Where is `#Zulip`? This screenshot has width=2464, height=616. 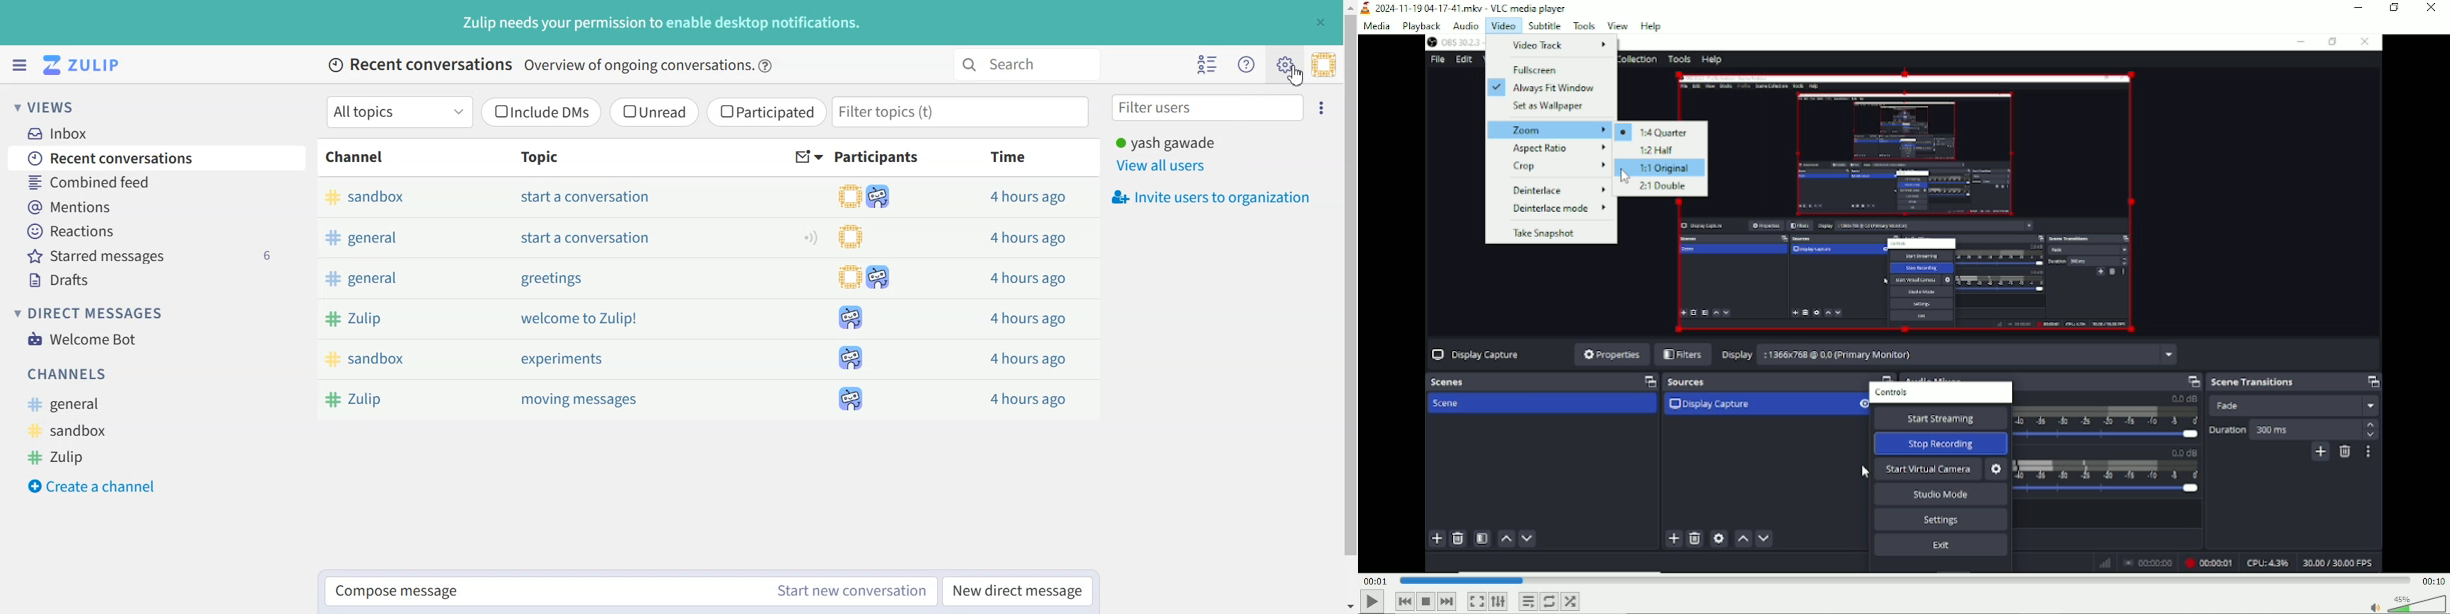
#Zulip is located at coordinates (373, 398).